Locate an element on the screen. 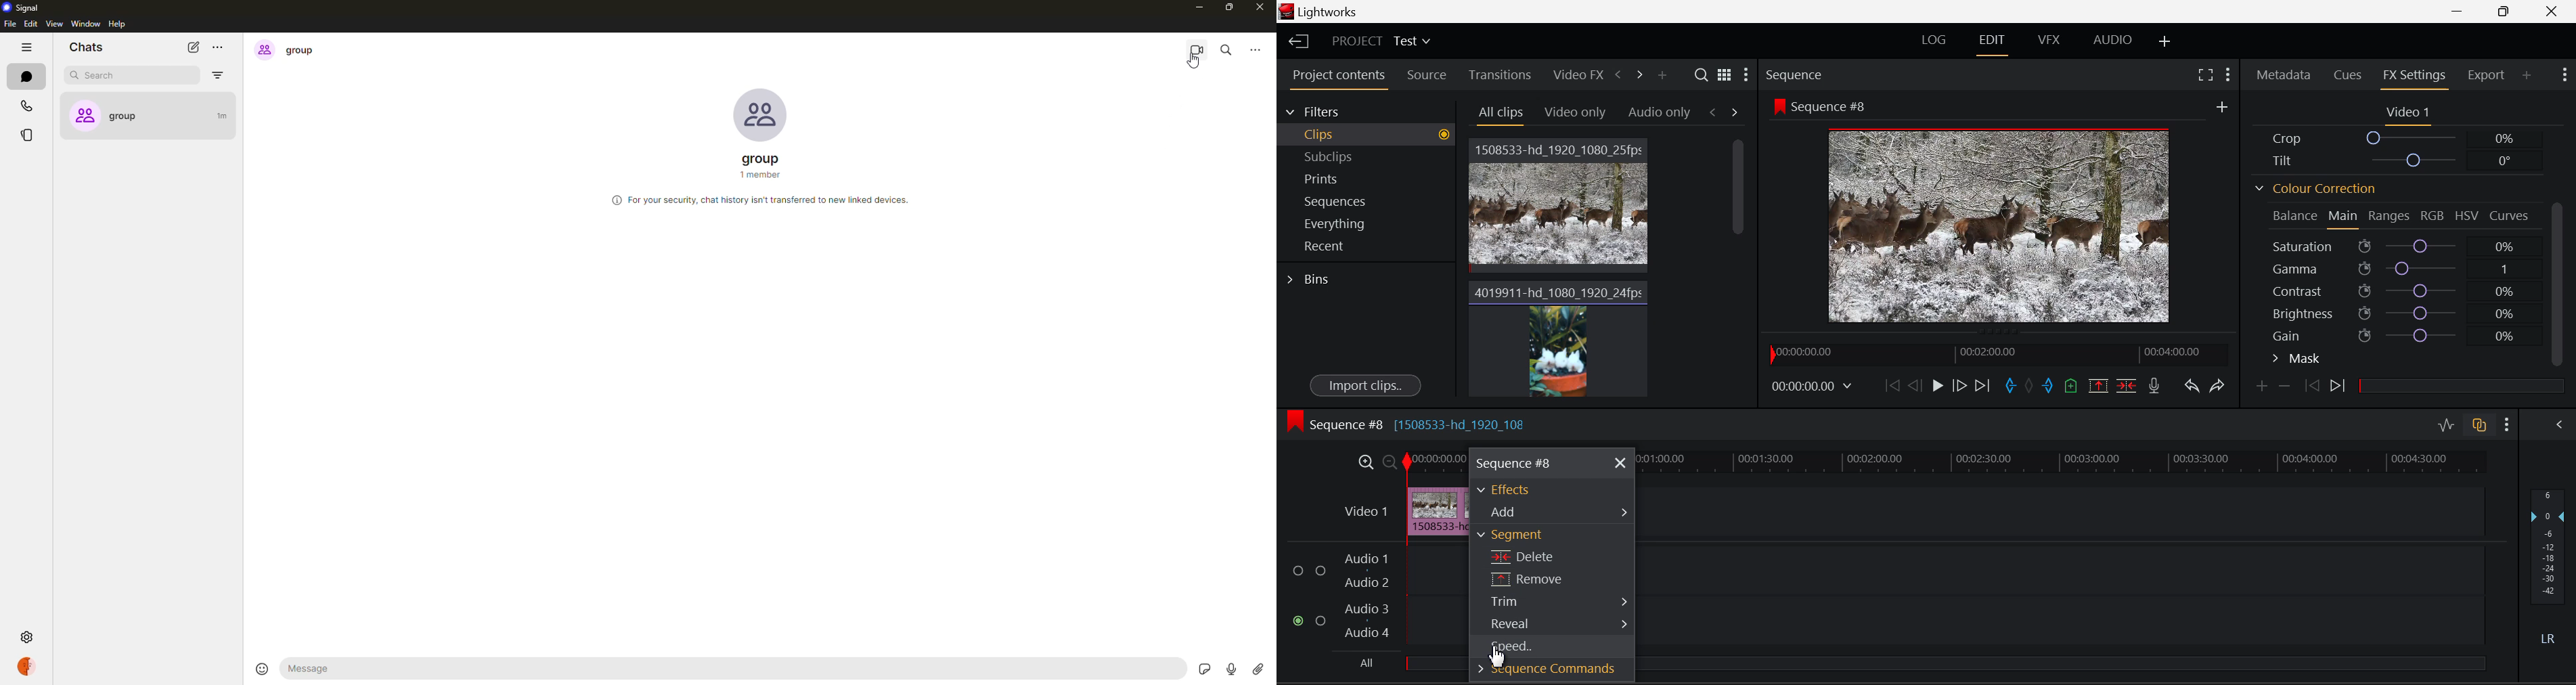  Tilt is located at coordinates (2393, 161).